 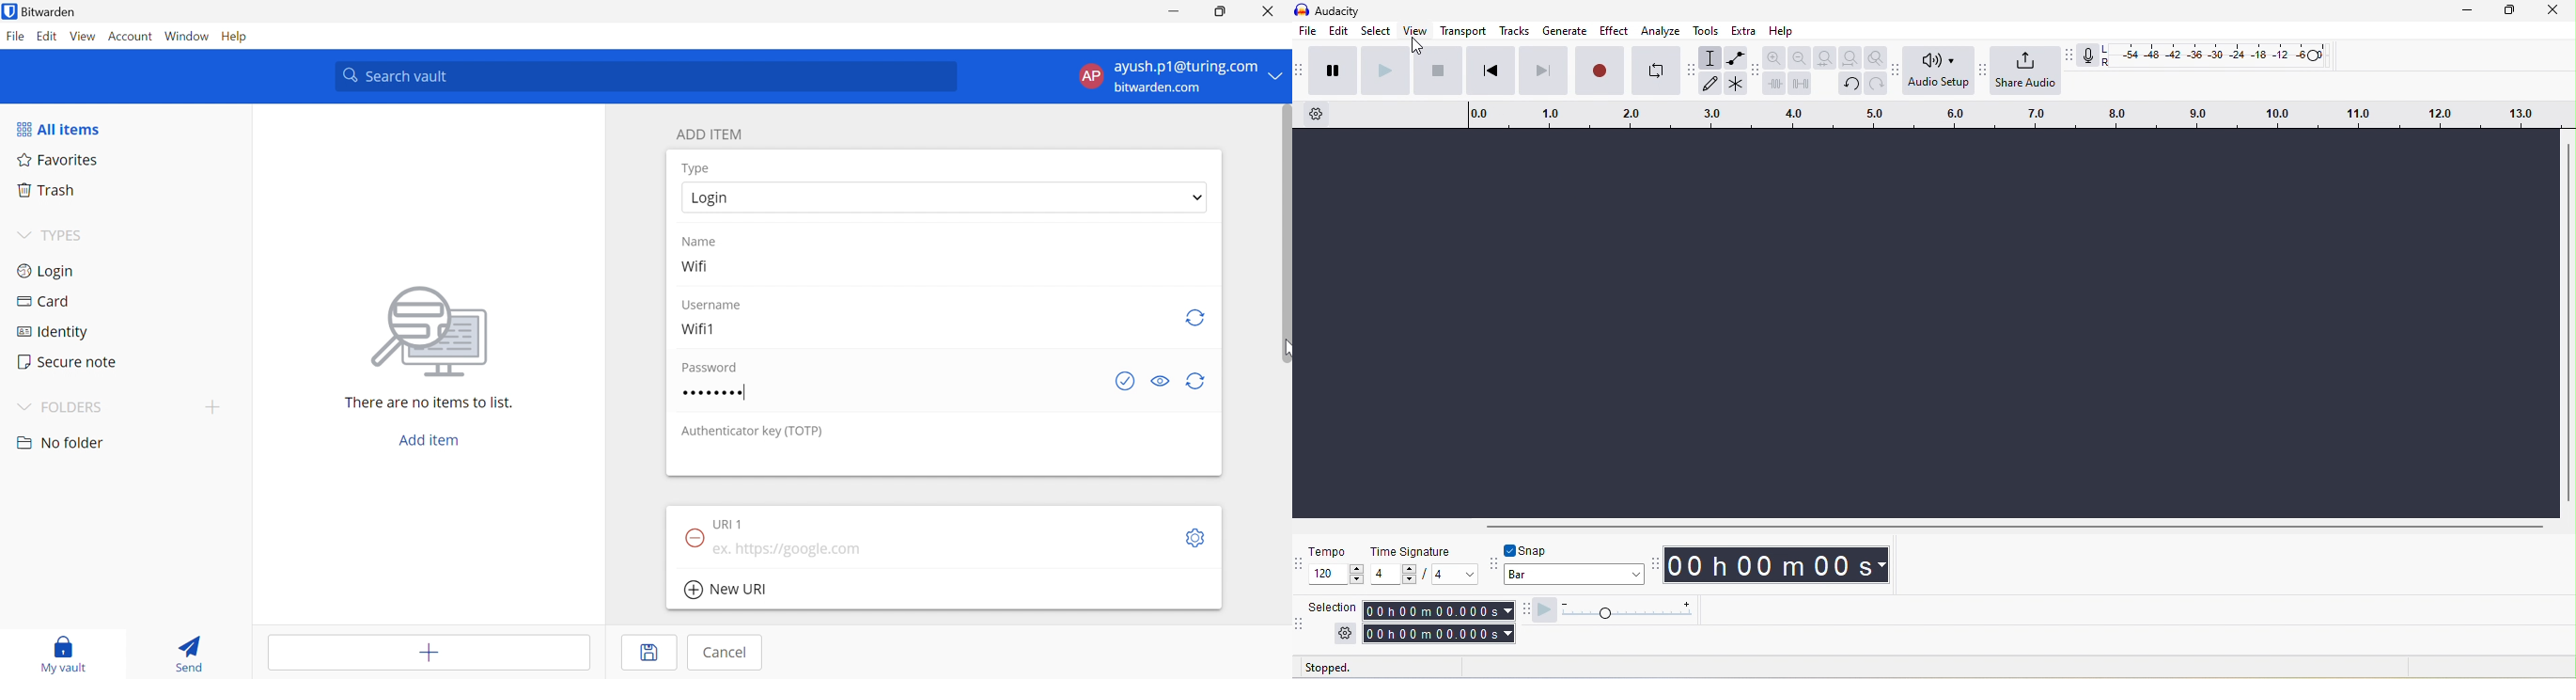 What do you see at coordinates (1626, 611) in the screenshot?
I see `playback speed` at bounding box center [1626, 611].